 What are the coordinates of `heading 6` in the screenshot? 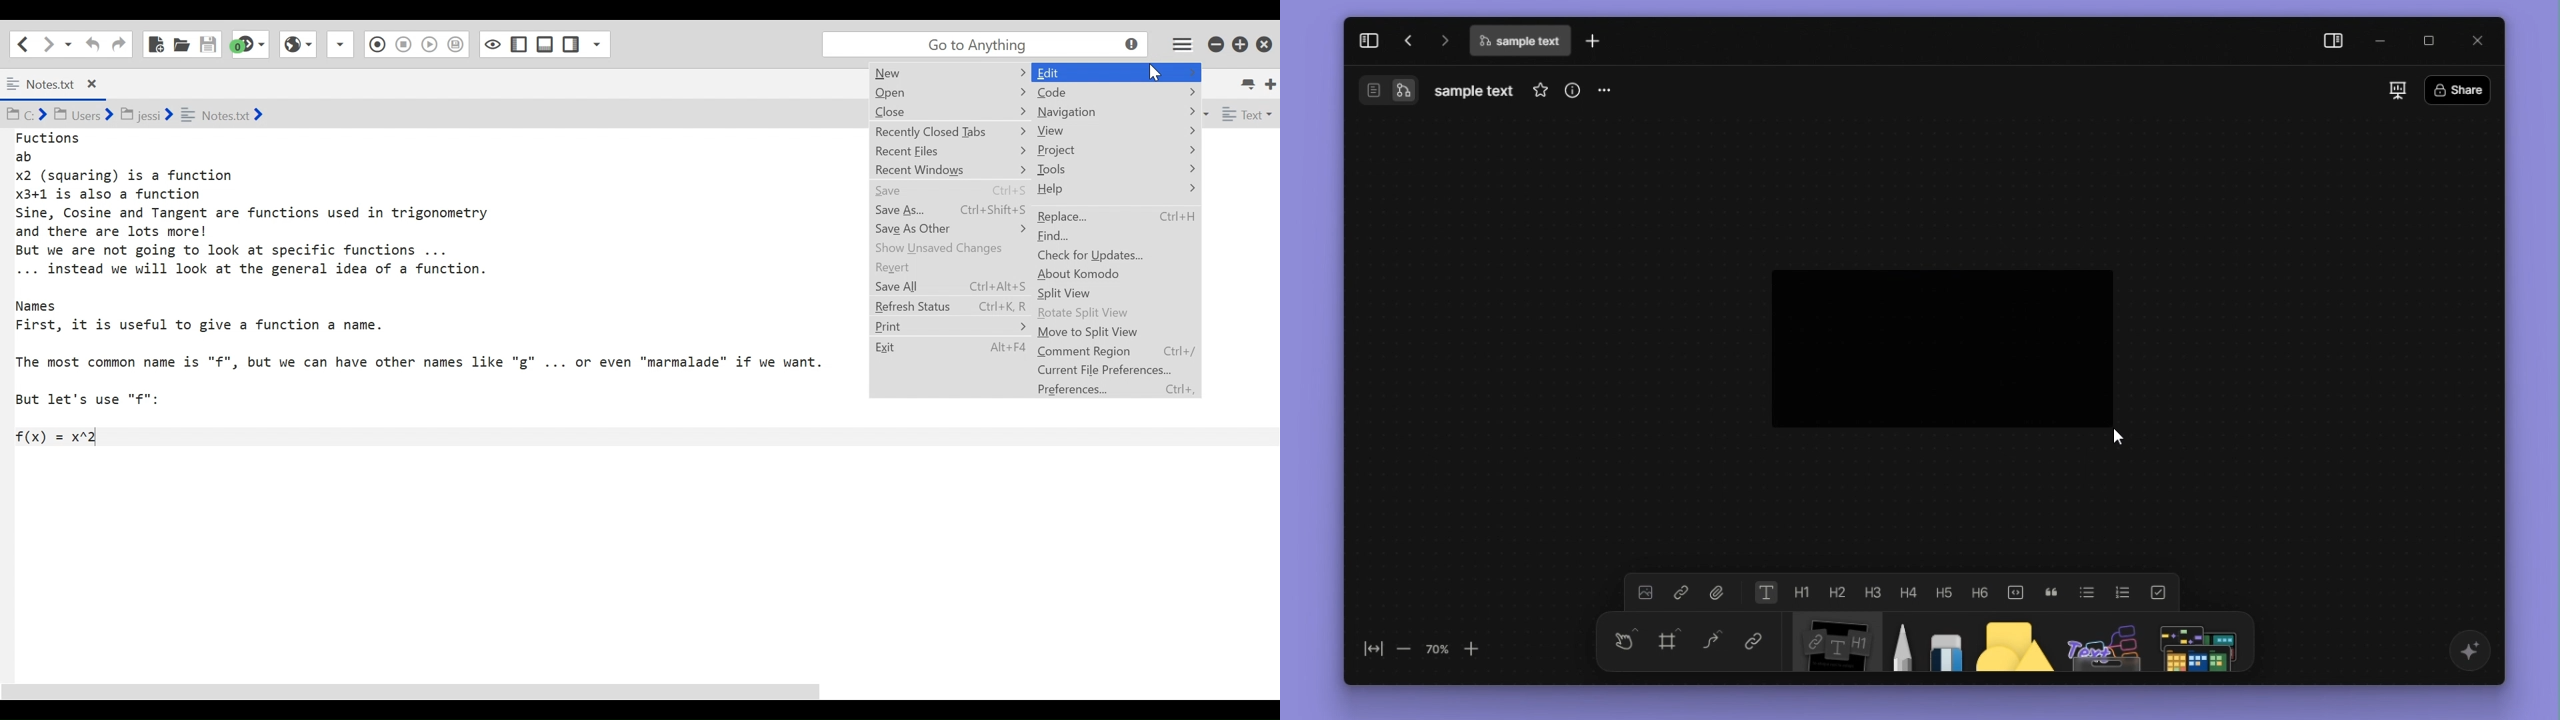 It's located at (1982, 591).